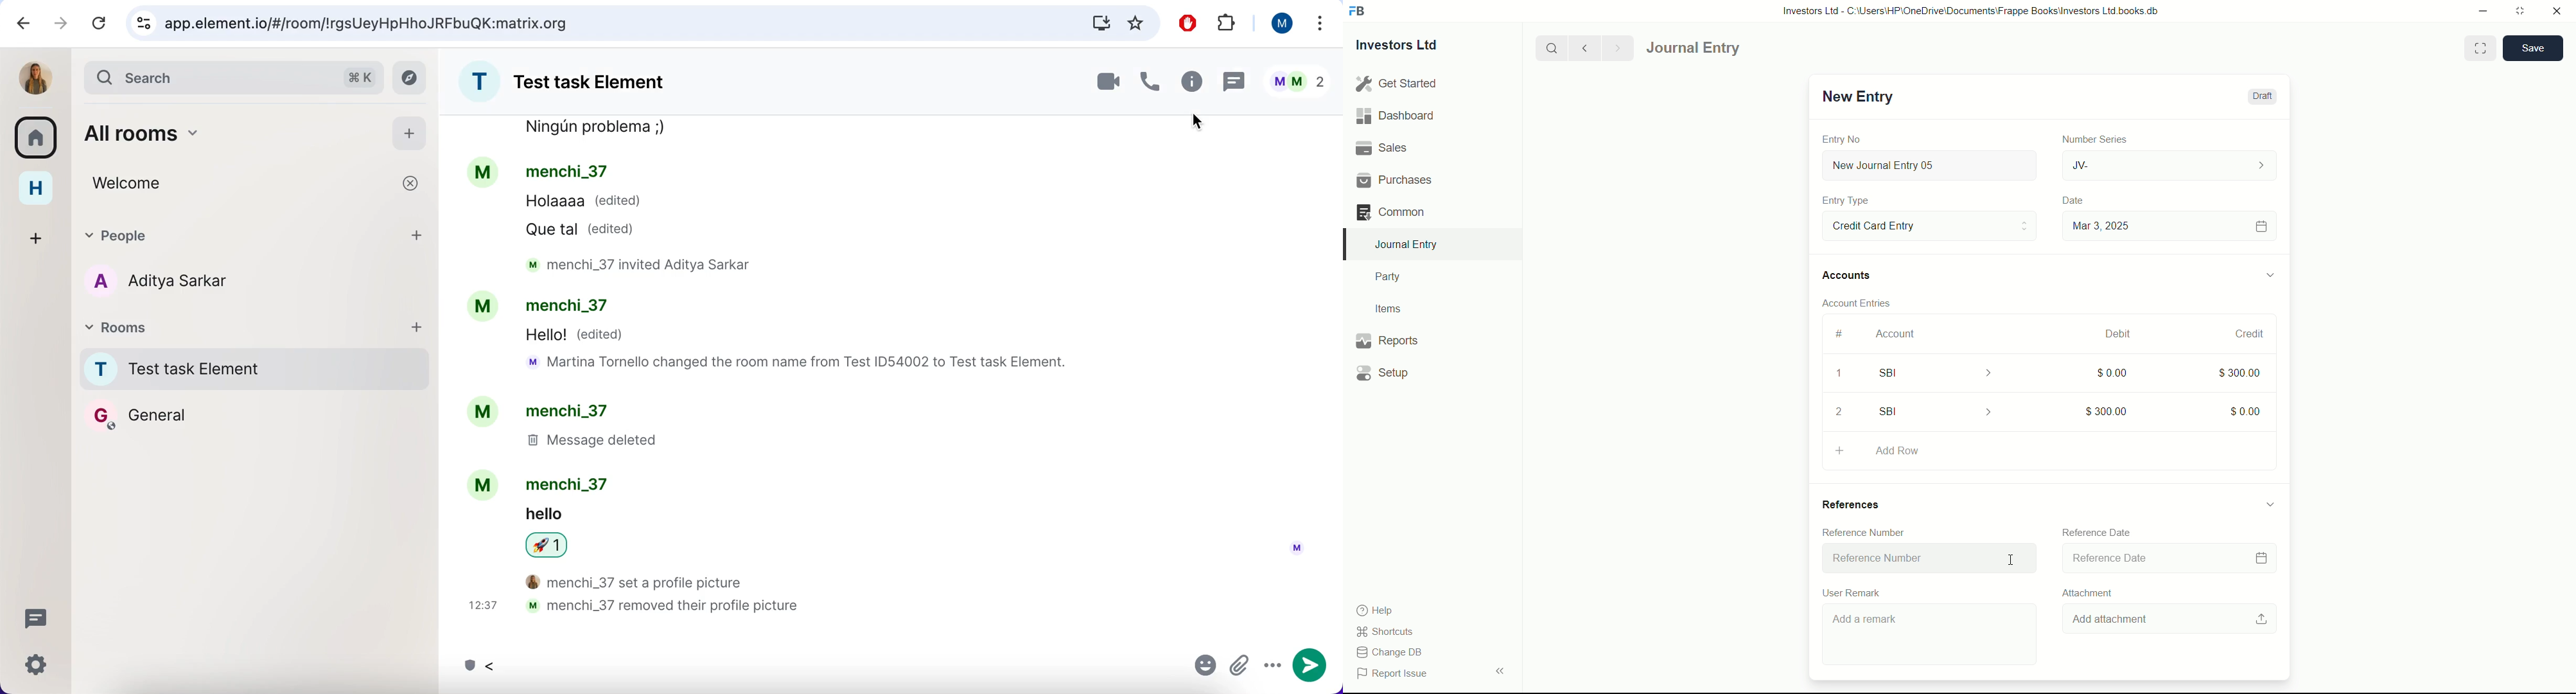 The width and height of the screenshot is (2576, 700). Describe the element at coordinates (2011, 560) in the screenshot. I see `cursor` at that location.